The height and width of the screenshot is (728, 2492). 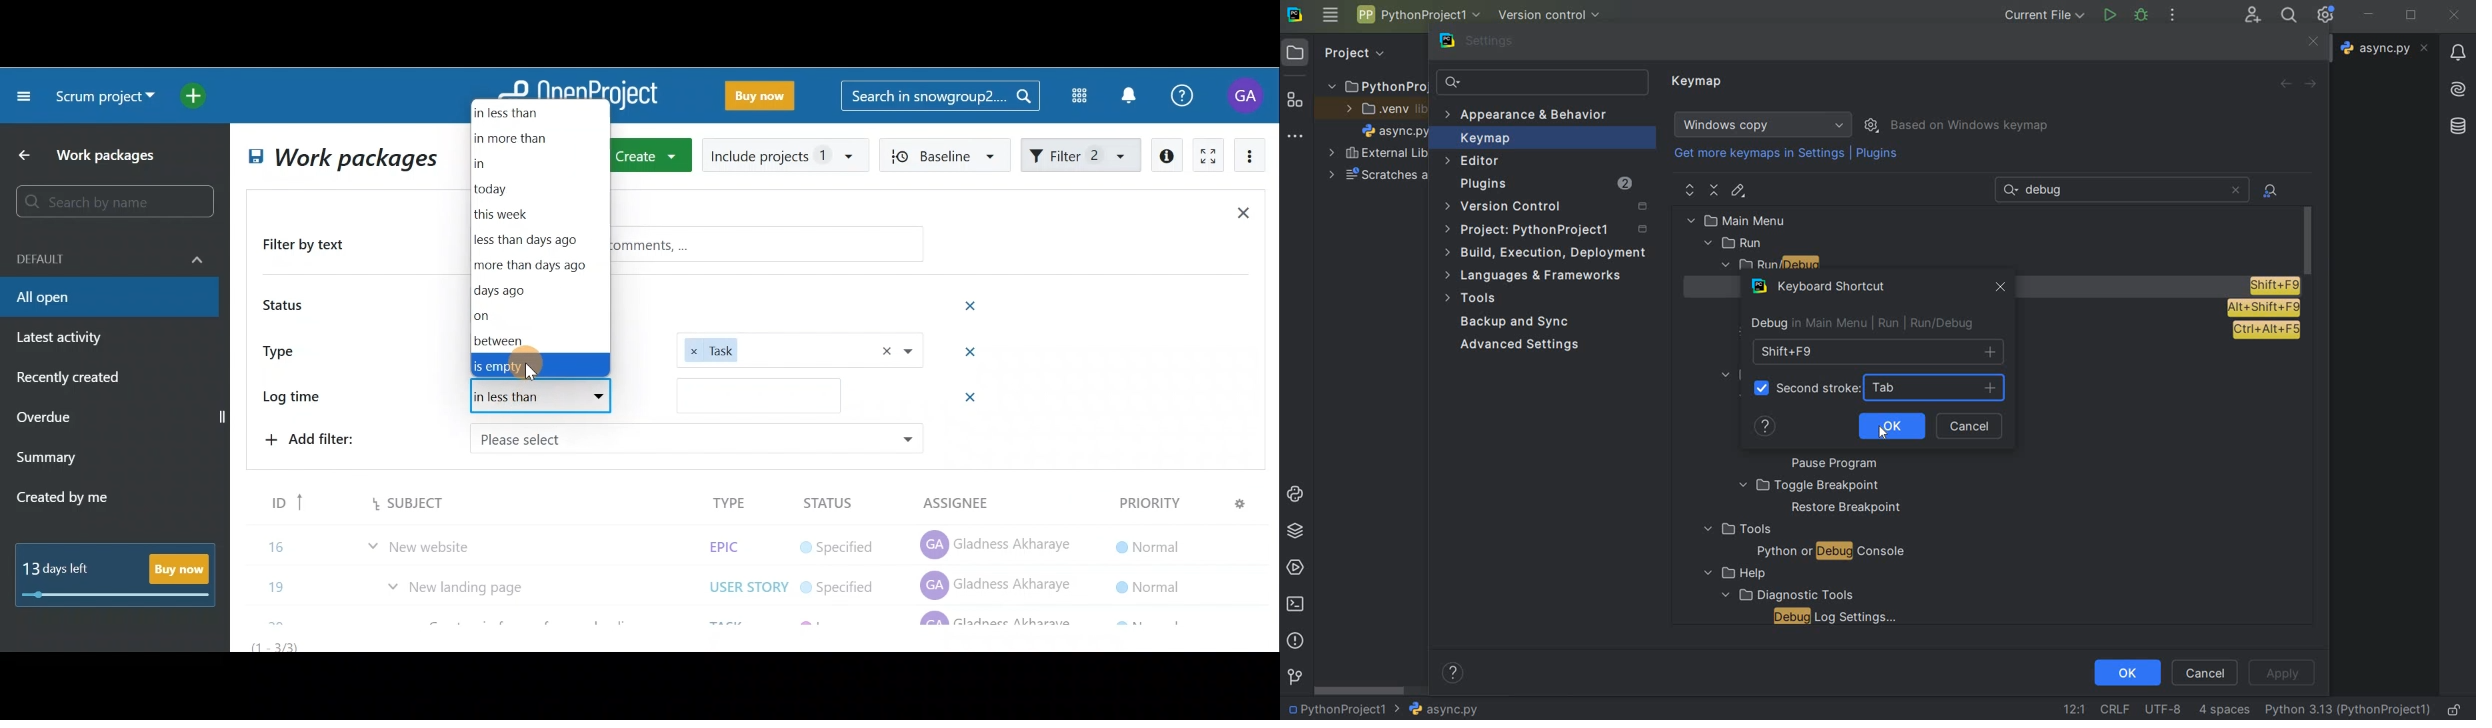 I want to click on shift+F9, so click(x=1878, y=352).